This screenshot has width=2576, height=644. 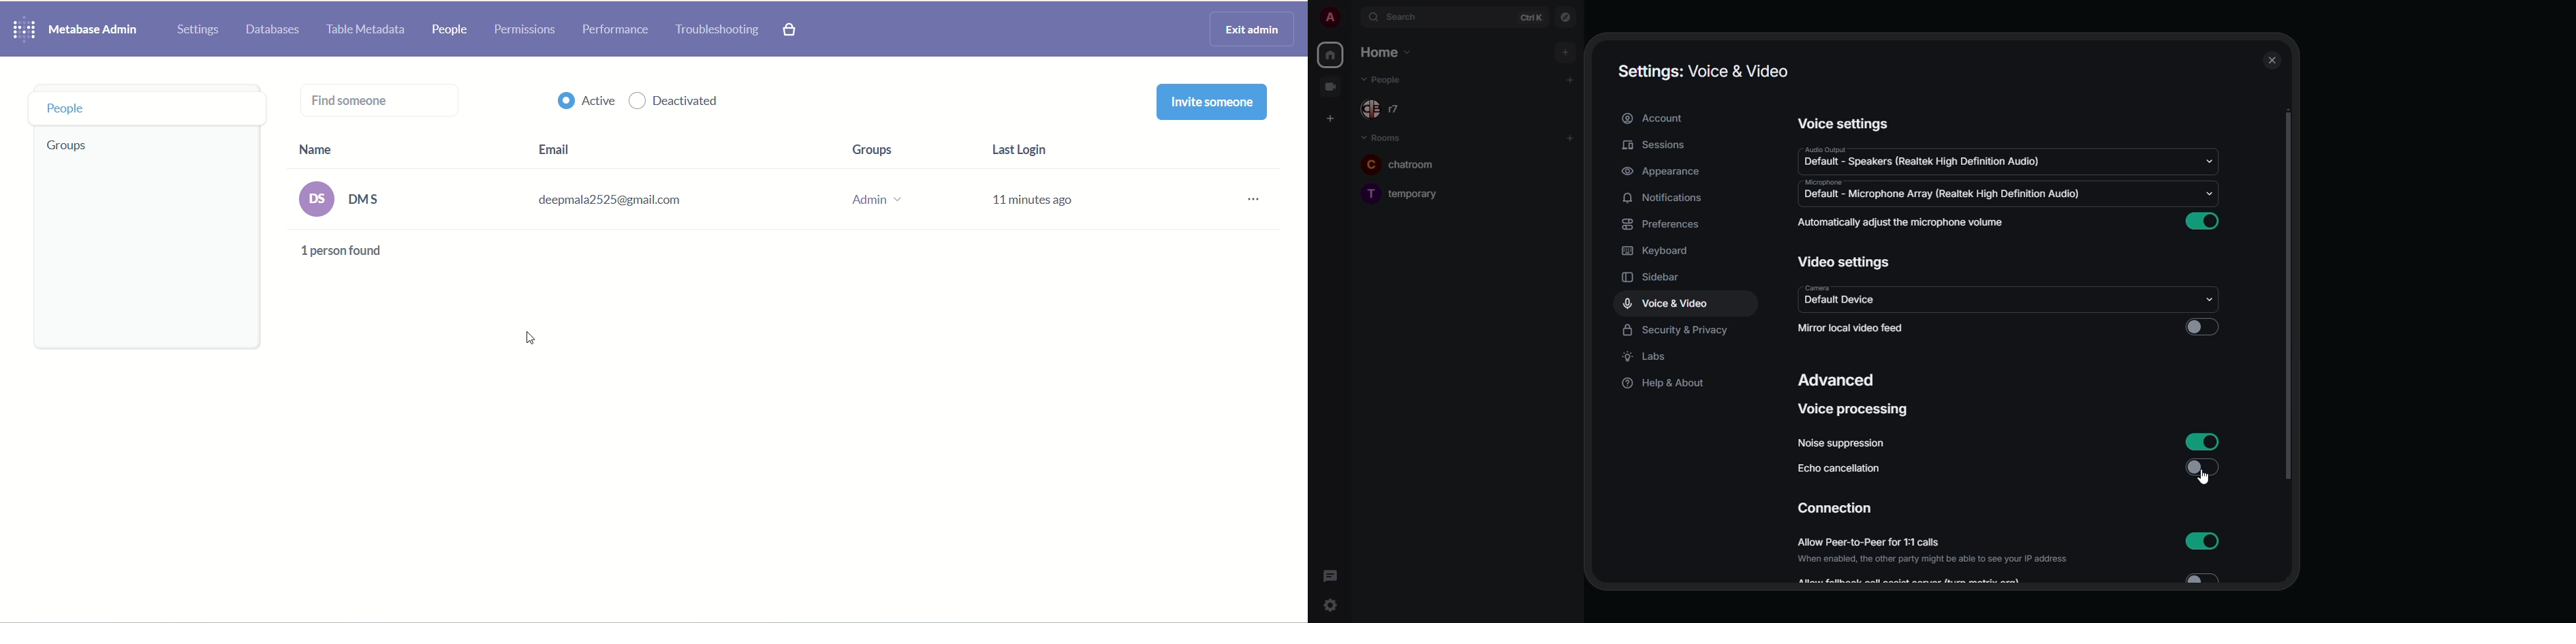 I want to click on people, so click(x=144, y=106).